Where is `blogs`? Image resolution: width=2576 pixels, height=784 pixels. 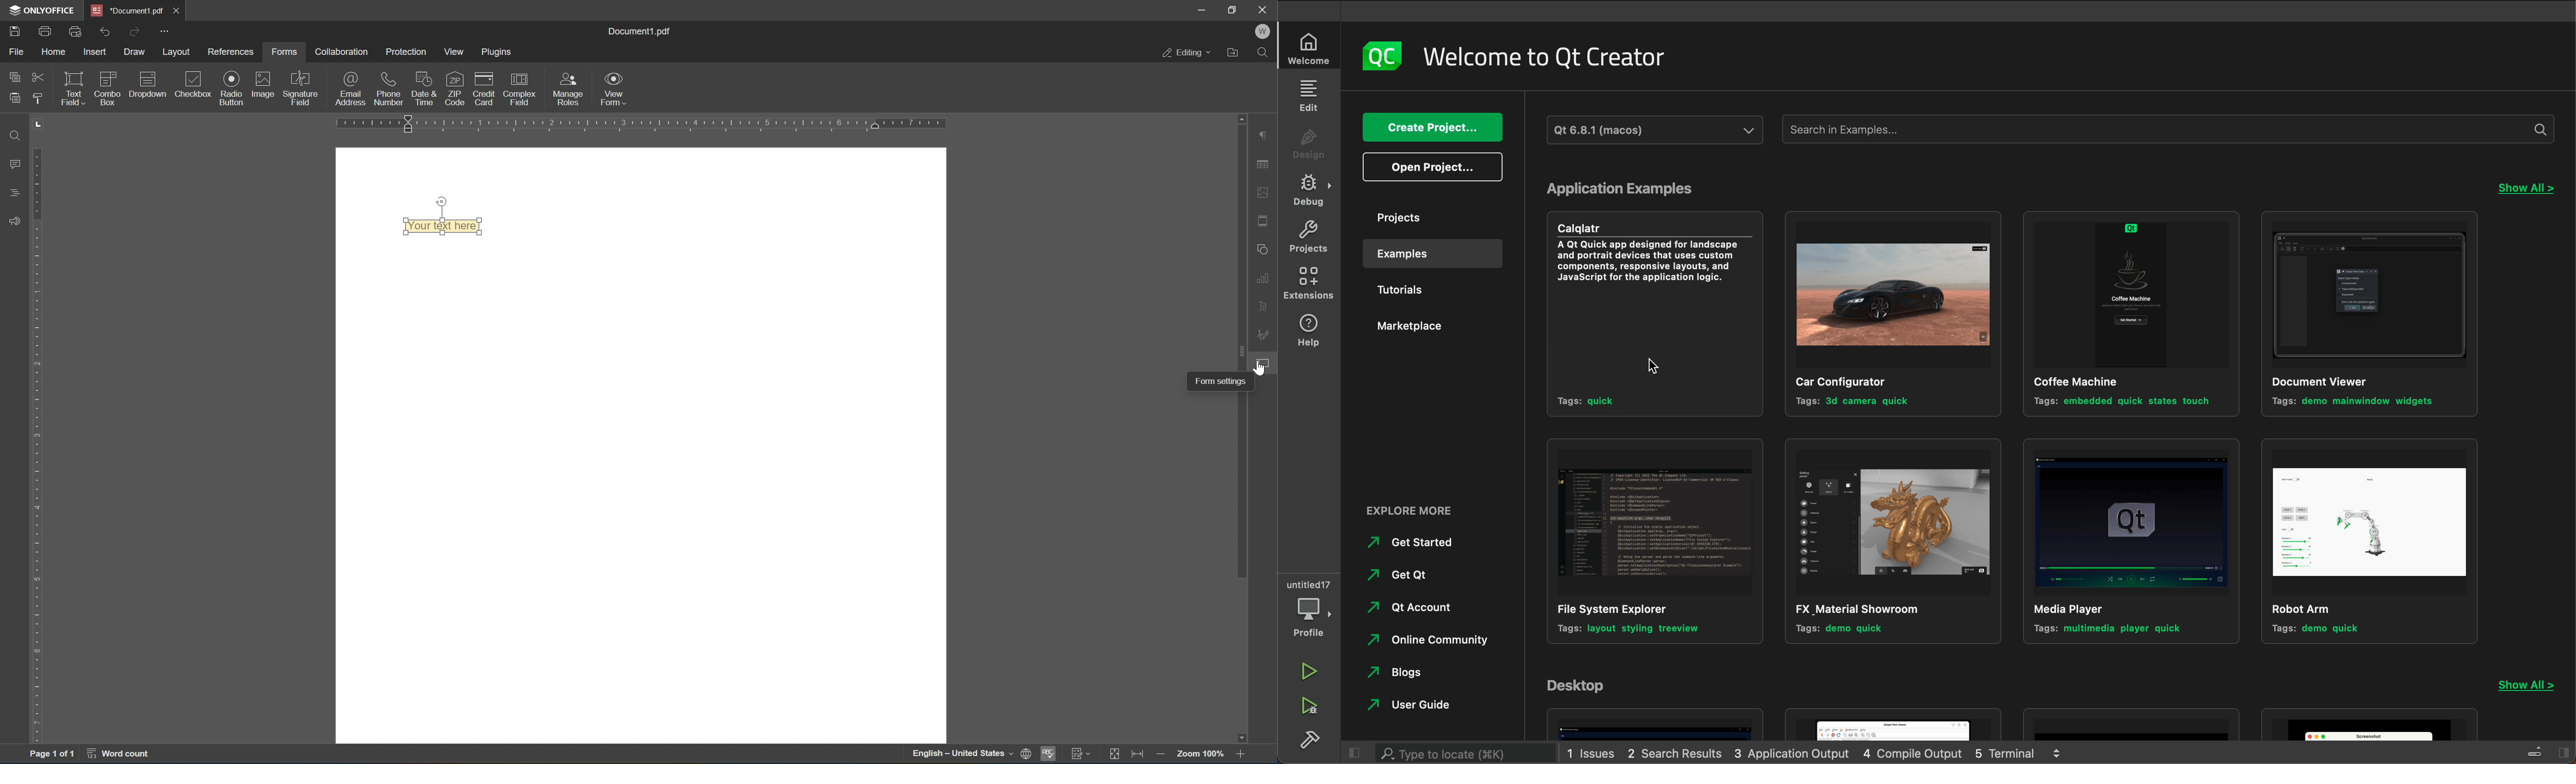 blogs is located at coordinates (1410, 673).